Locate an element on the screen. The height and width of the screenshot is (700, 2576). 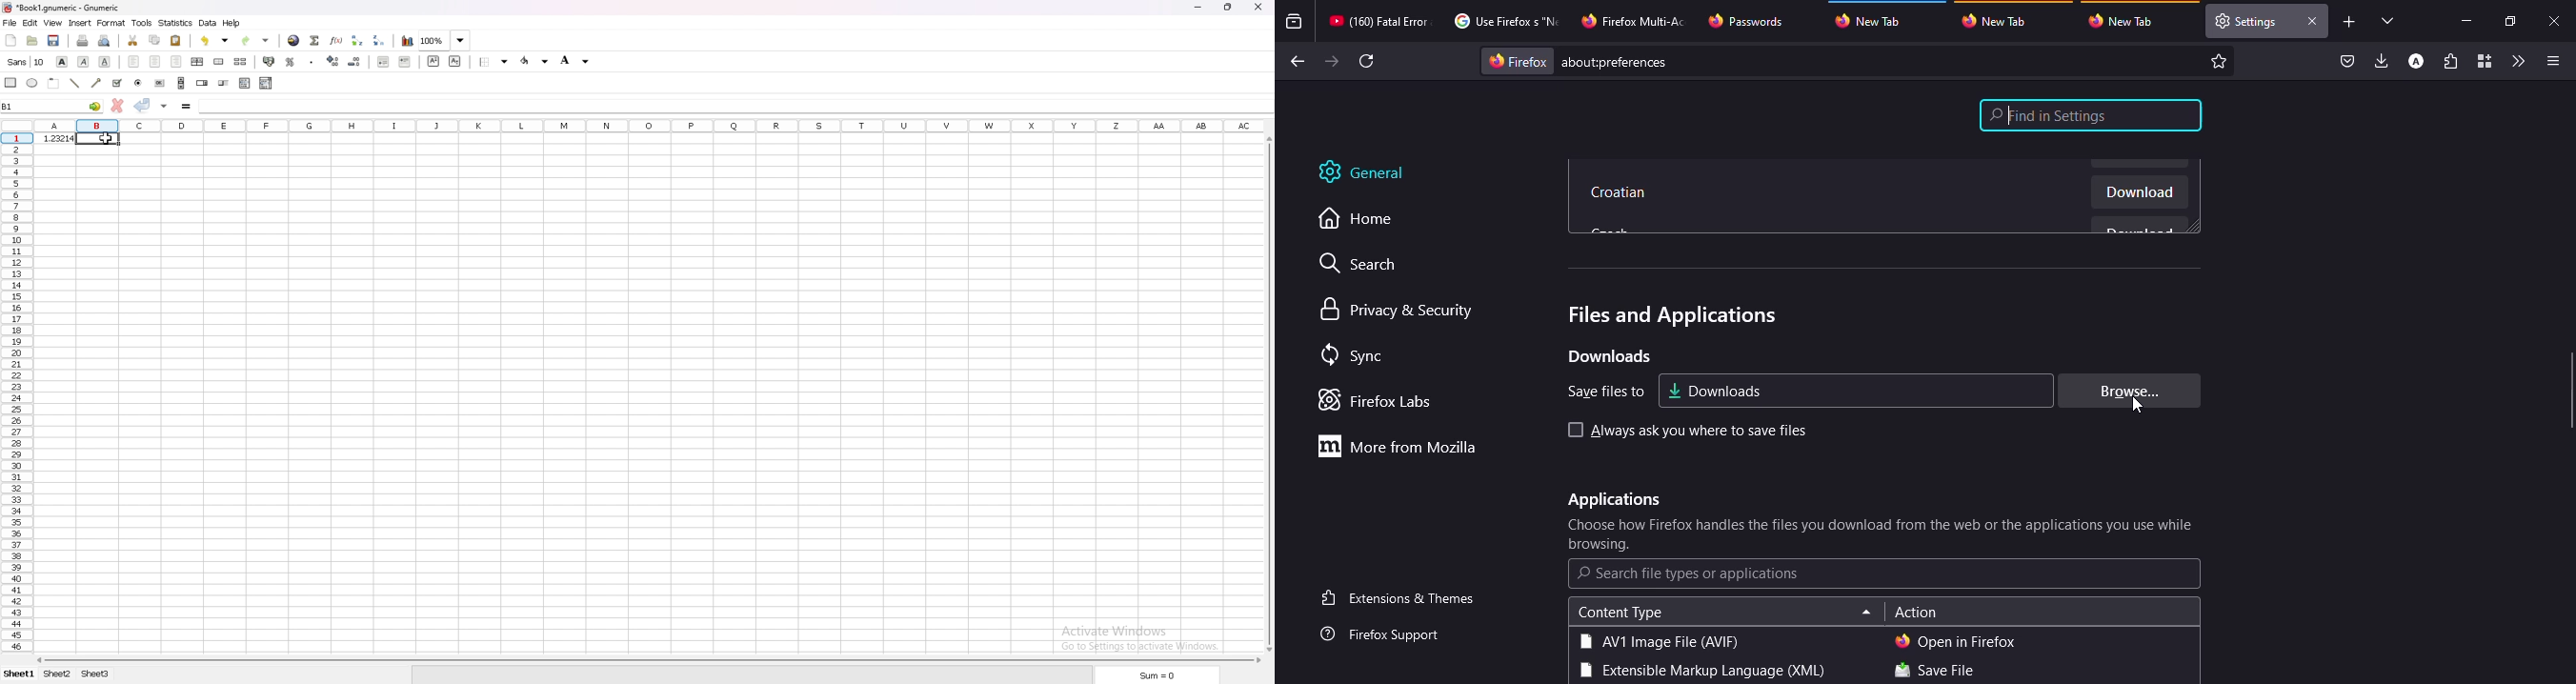
border is located at coordinates (493, 62).